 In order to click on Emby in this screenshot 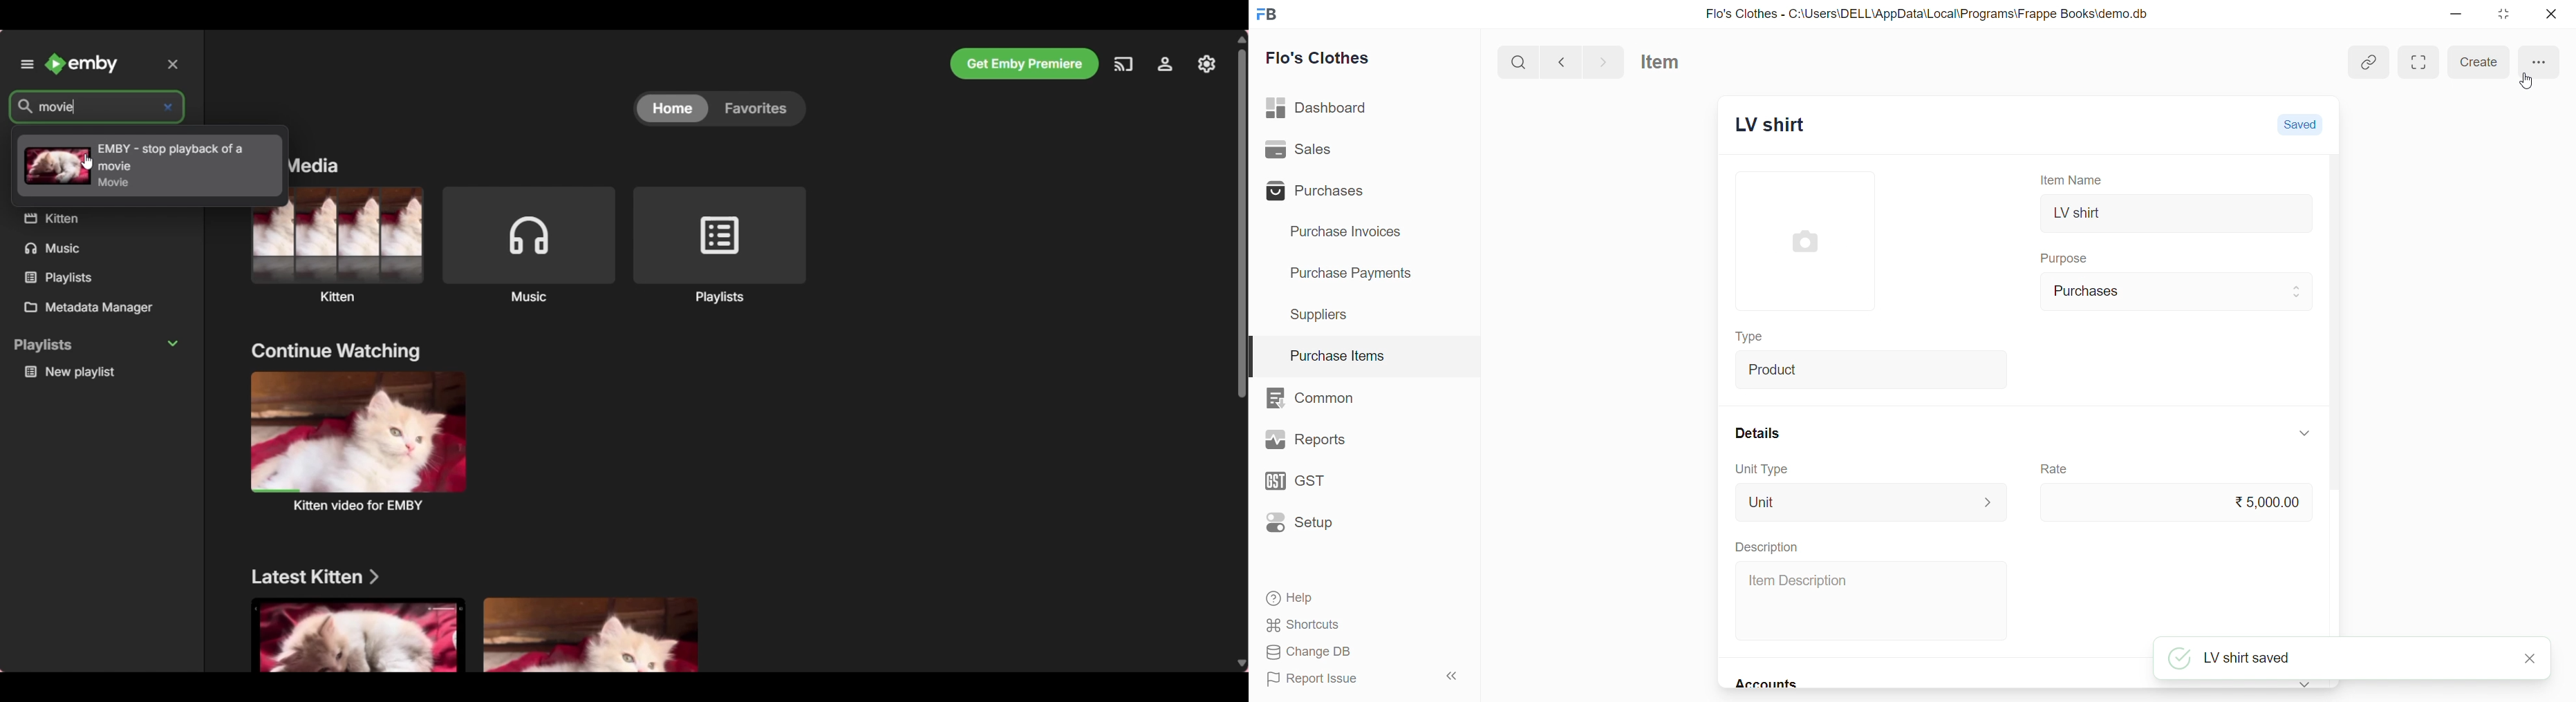, I will do `click(82, 64)`.